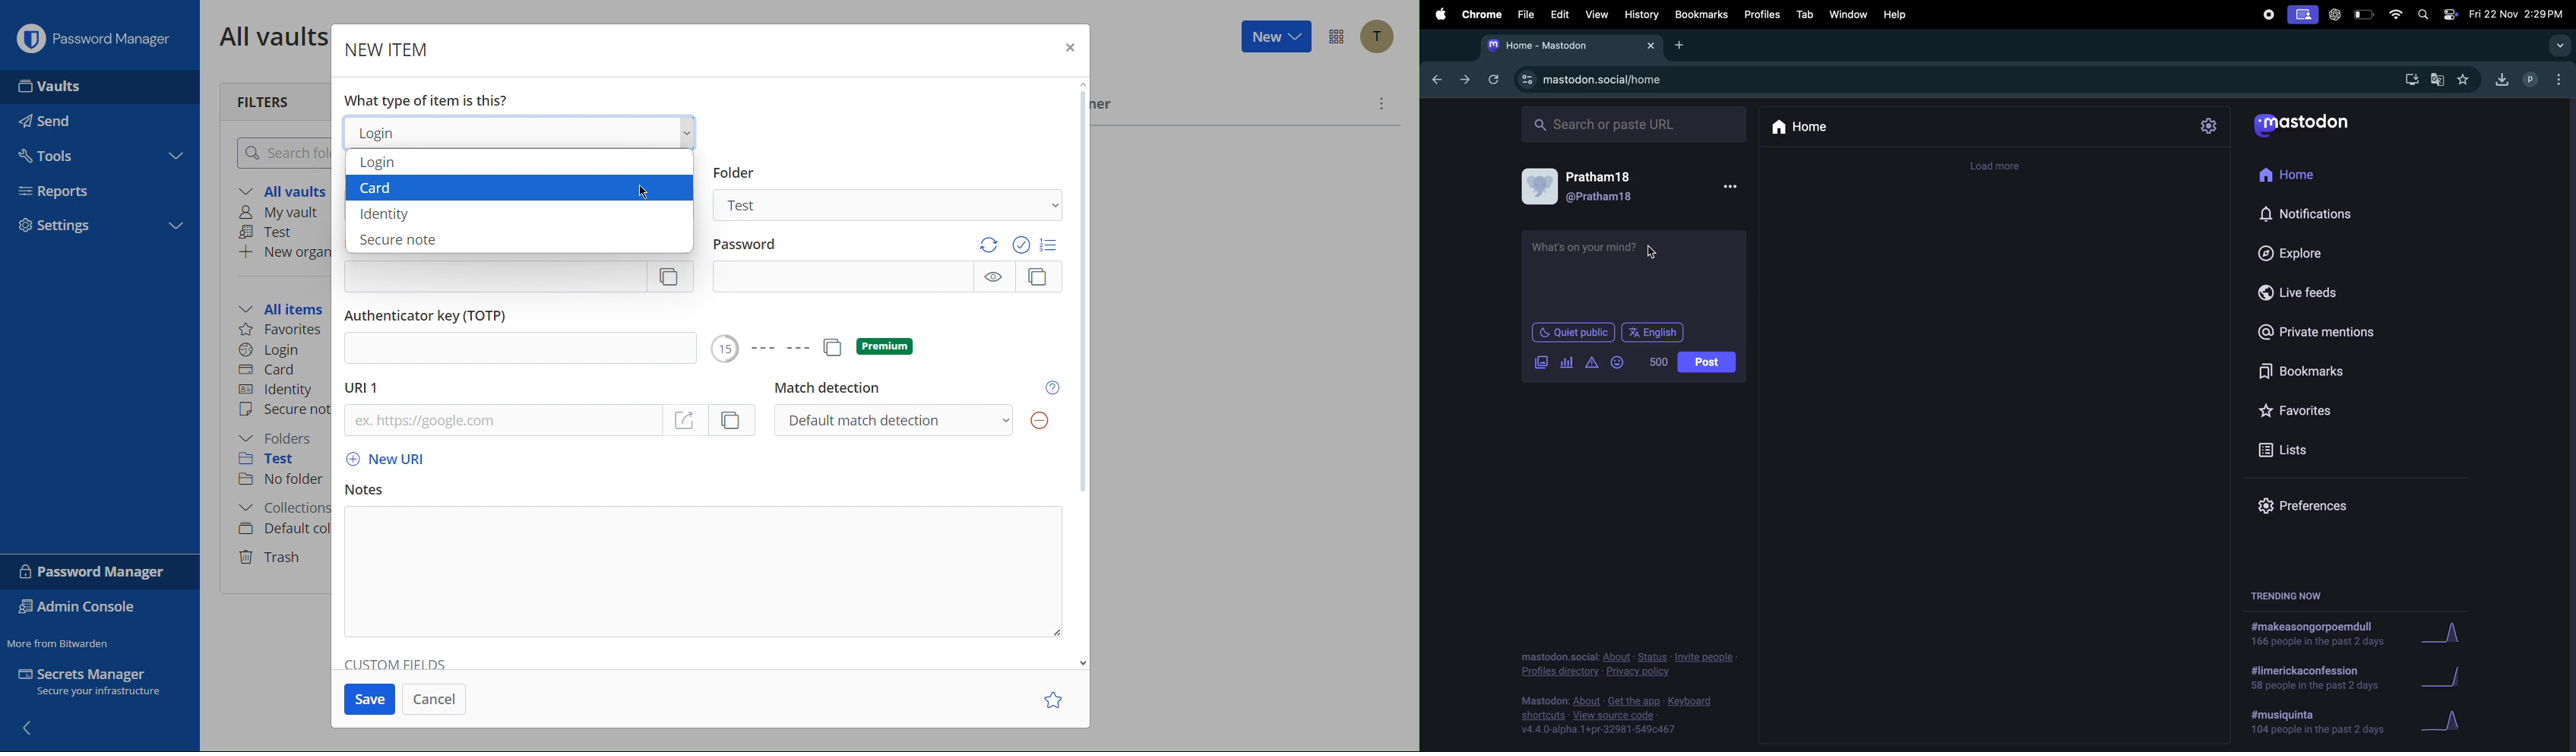  Describe the element at coordinates (1101, 103) in the screenshot. I see `Owner` at that location.